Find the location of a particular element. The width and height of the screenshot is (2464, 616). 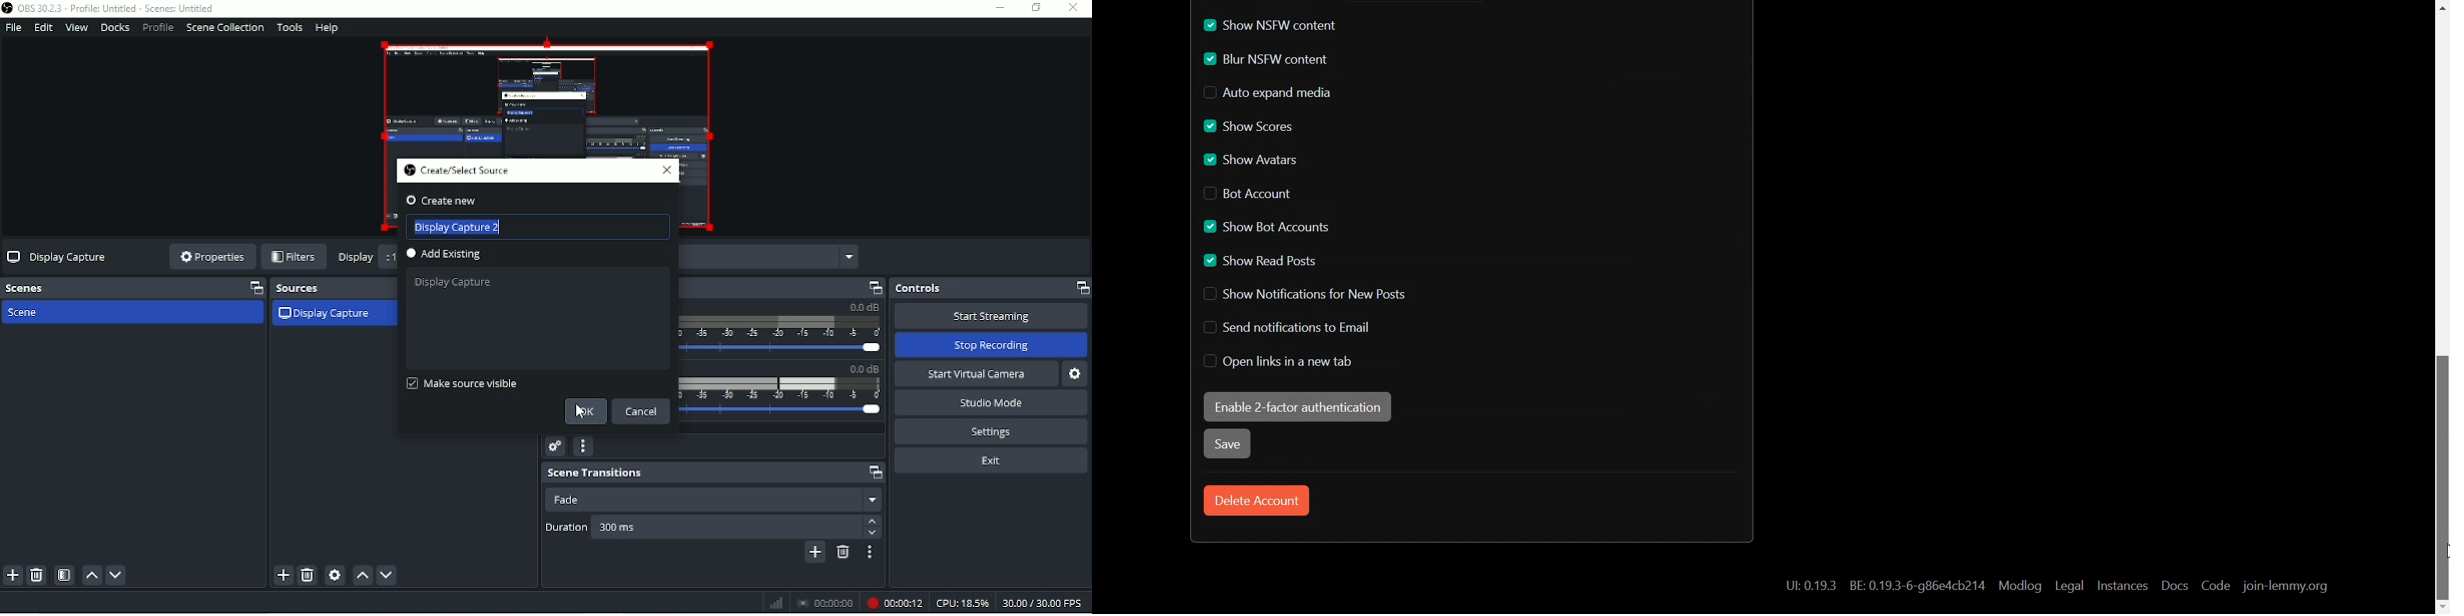

Settings is located at coordinates (990, 431).